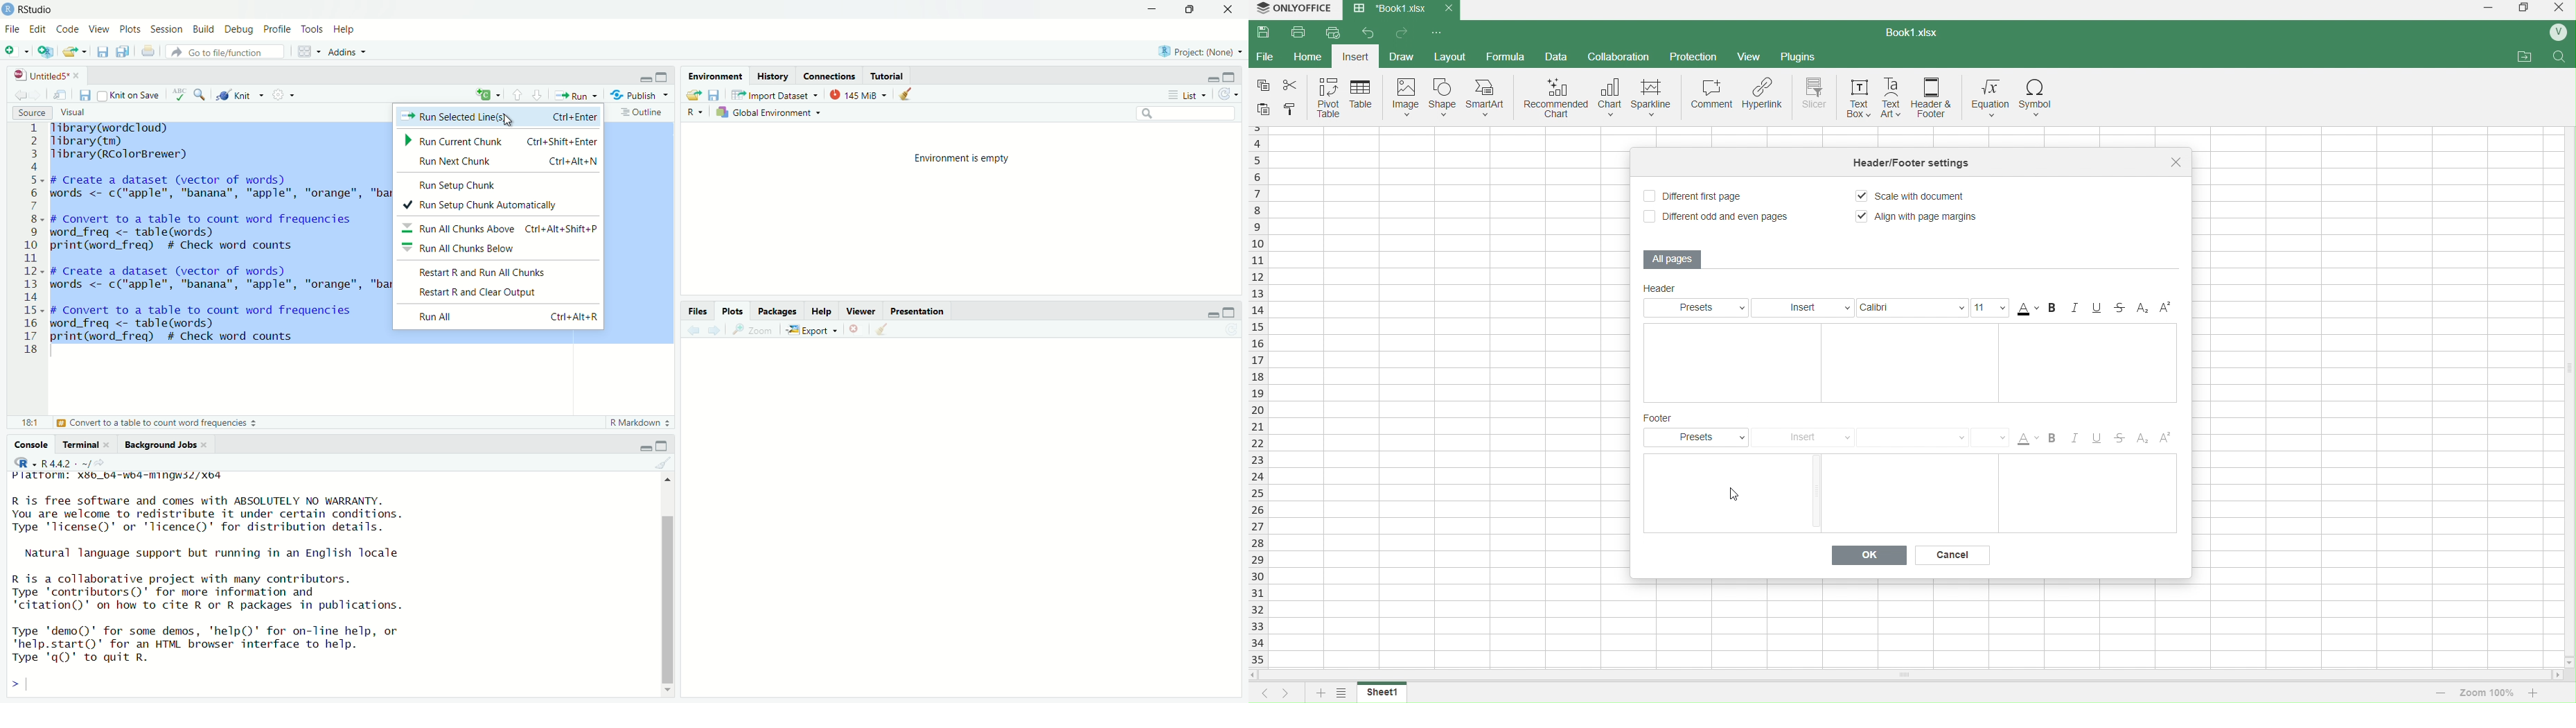 Image resolution: width=2576 pixels, height=728 pixels. What do you see at coordinates (643, 112) in the screenshot?
I see `Outiline` at bounding box center [643, 112].